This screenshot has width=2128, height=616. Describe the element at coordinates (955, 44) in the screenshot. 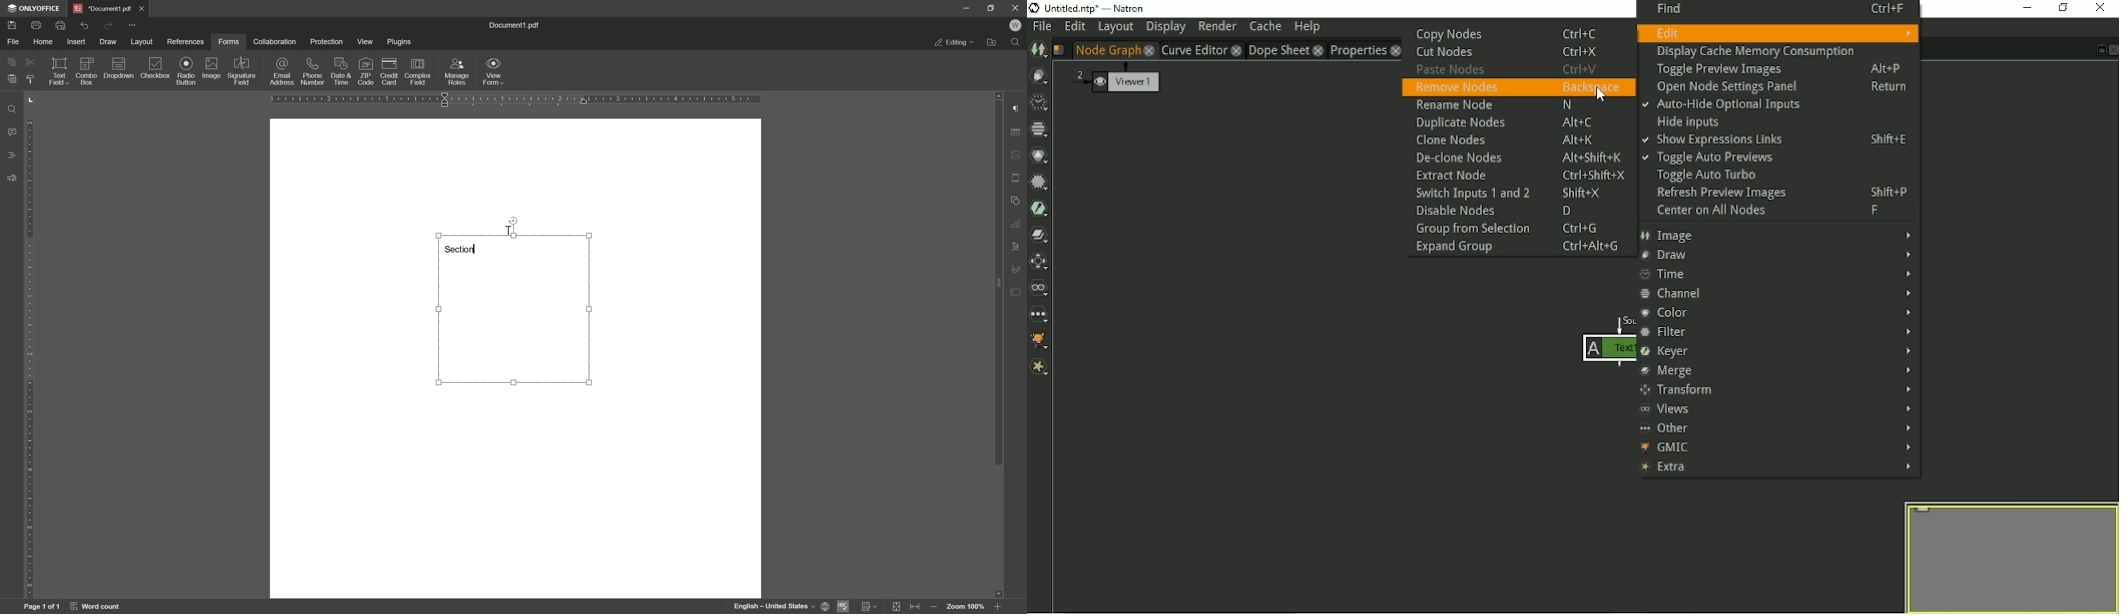

I see `editing` at that location.